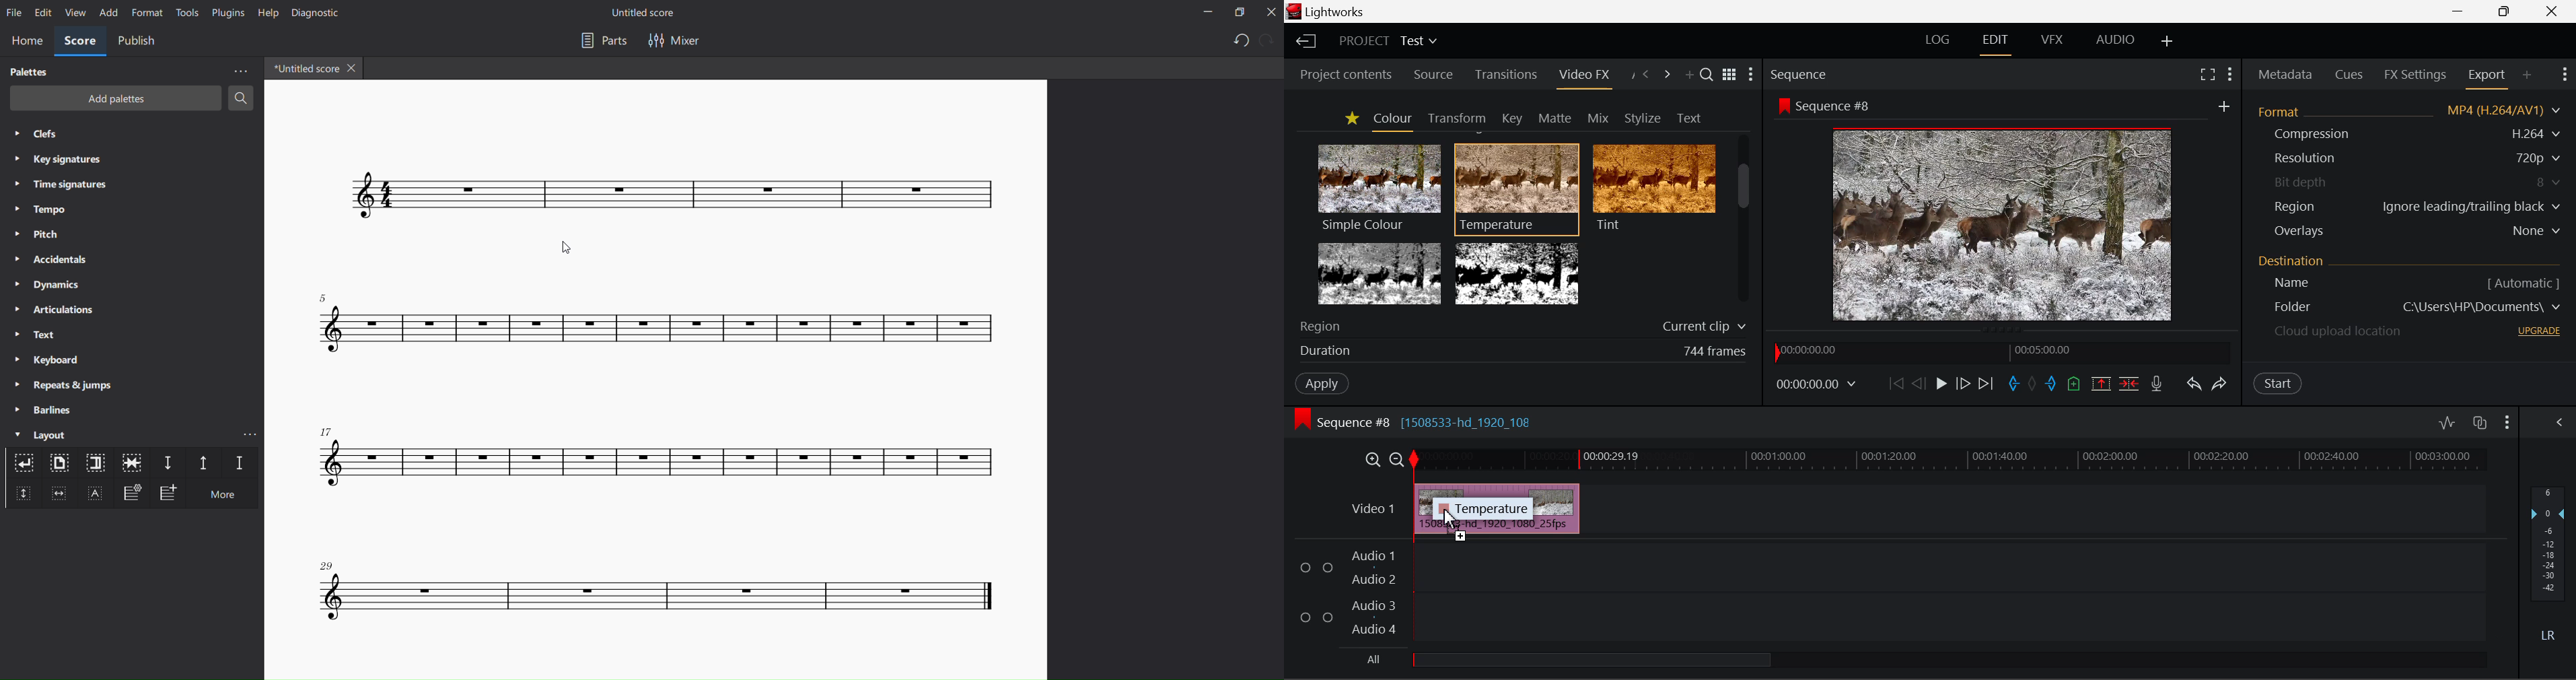  What do you see at coordinates (1583, 79) in the screenshot?
I see `Video FX` at bounding box center [1583, 79].